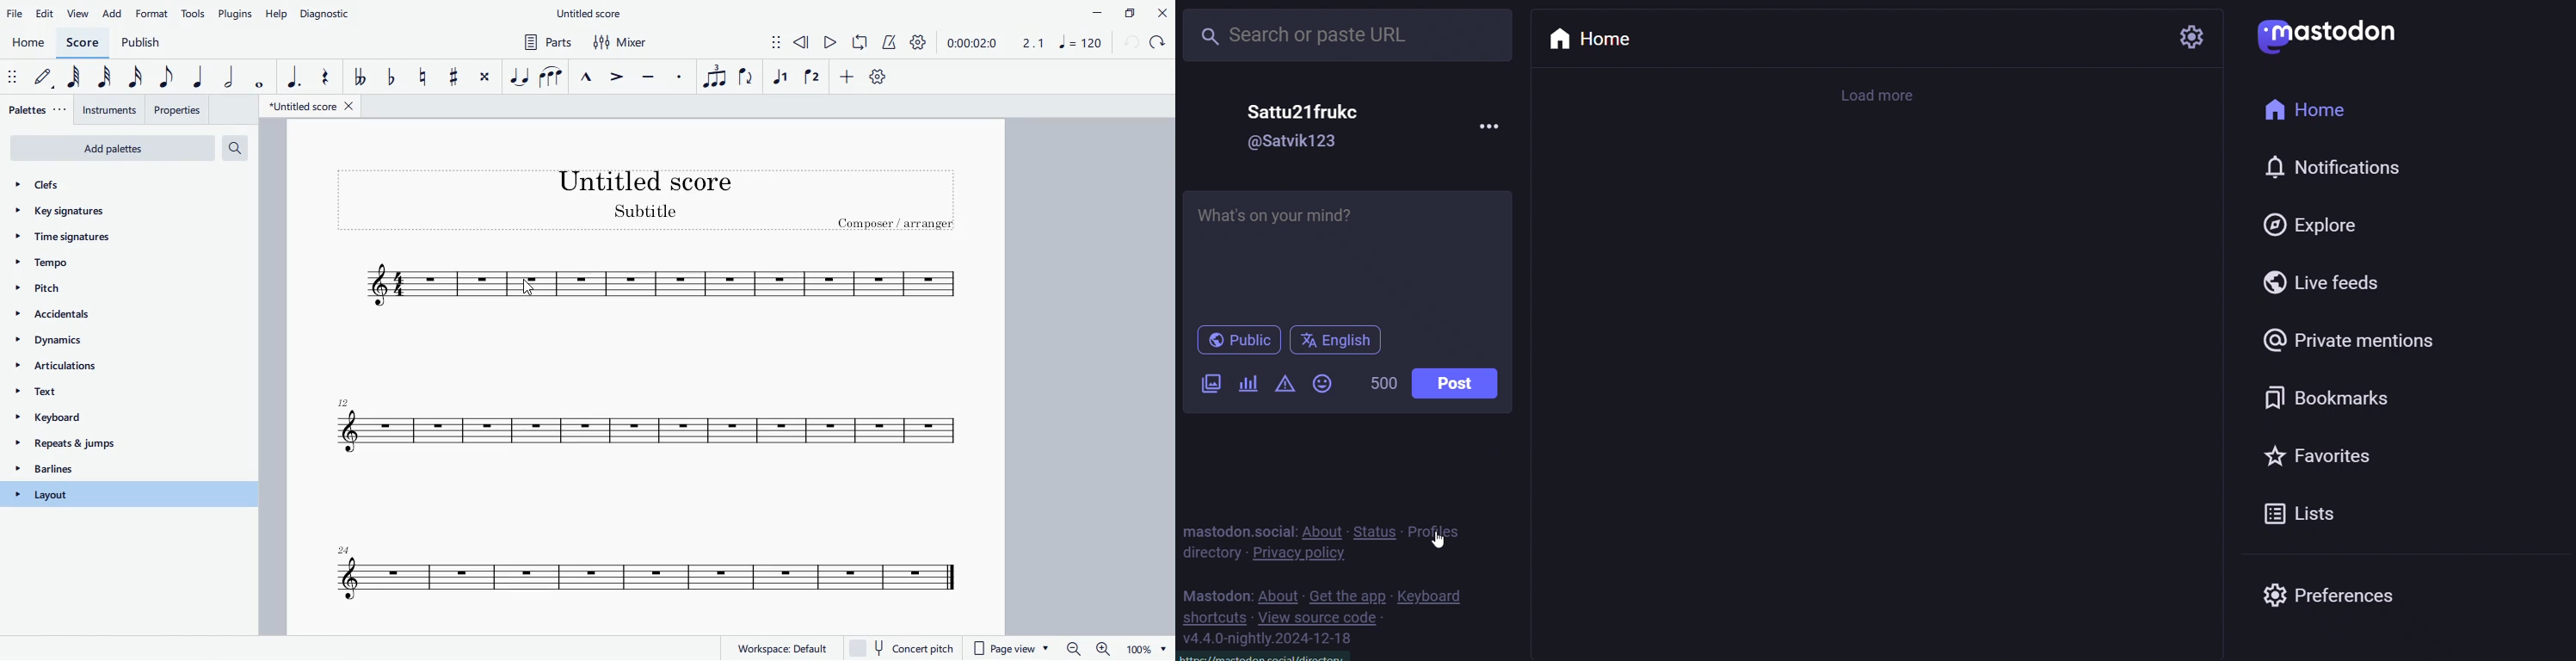 This screenshot has width=2576, height=672. Describe the element at coordinates (1216, 617) in the screenshot. I see `shortcut` at that location.